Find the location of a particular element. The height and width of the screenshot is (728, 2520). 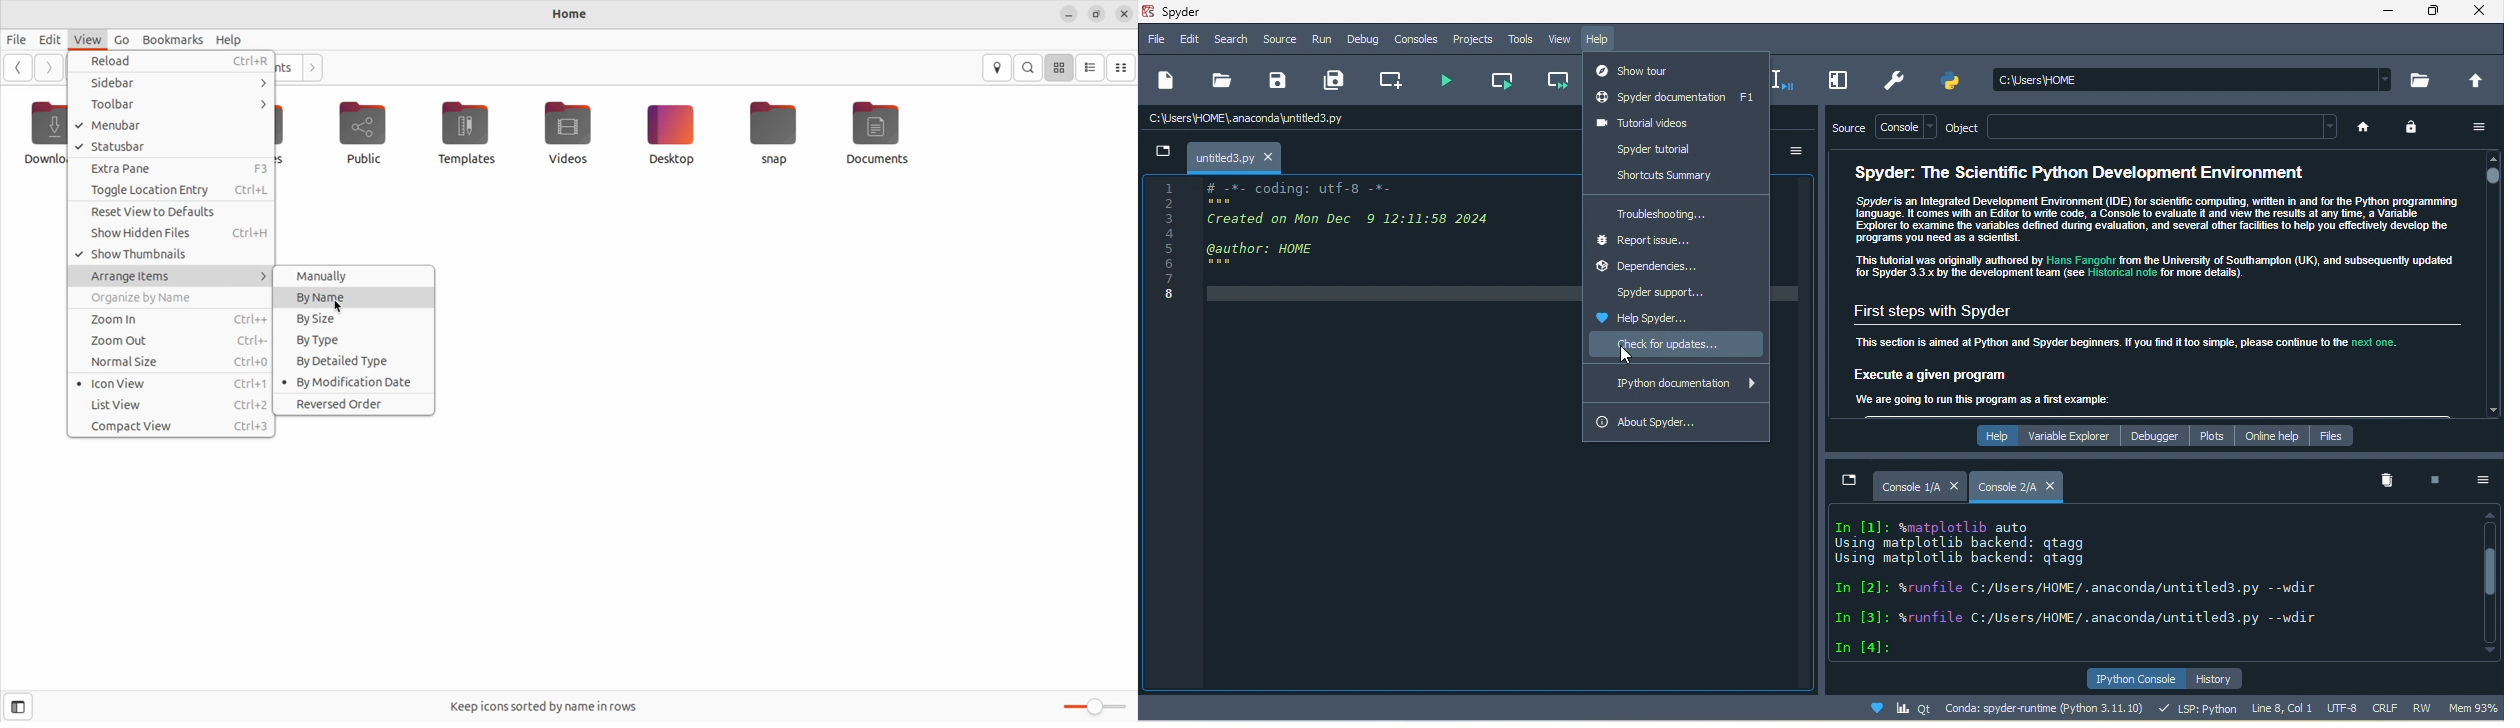

save is located at coordinates (1274, 82).